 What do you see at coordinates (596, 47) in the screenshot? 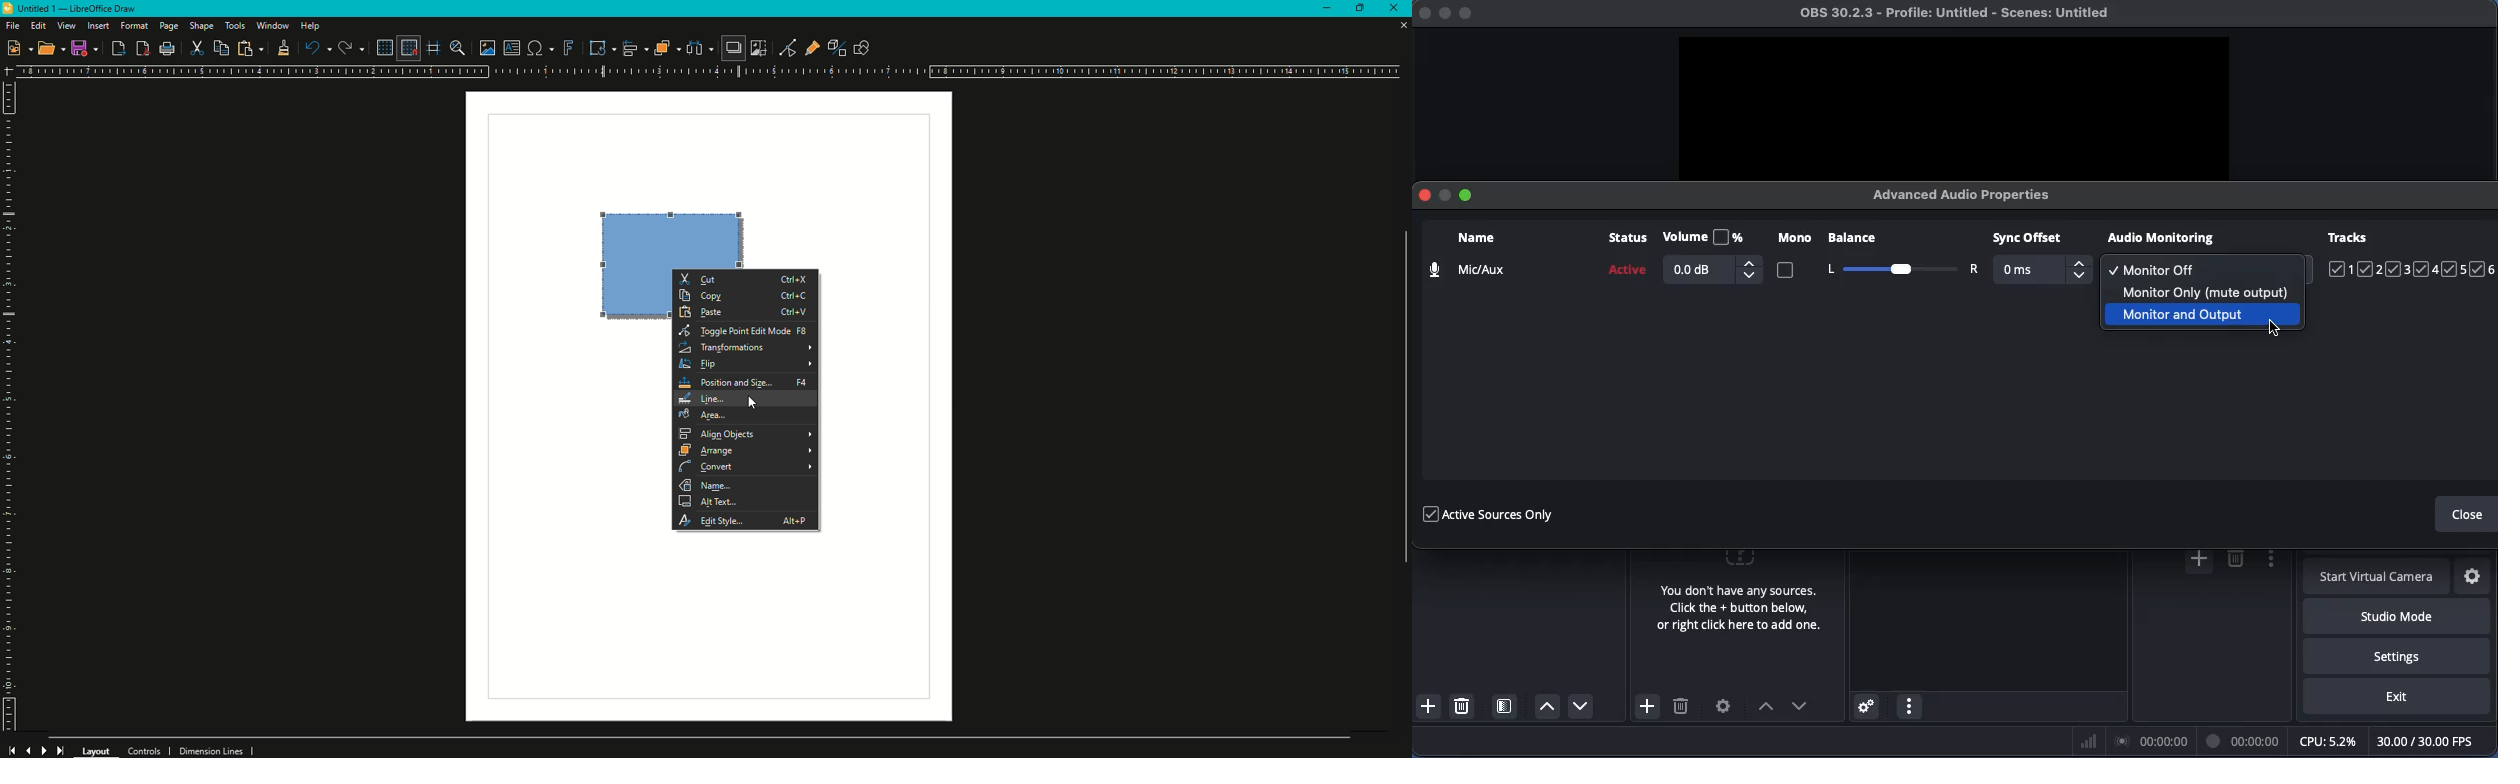
I see `Transformations` at bounding box center [596, 47].